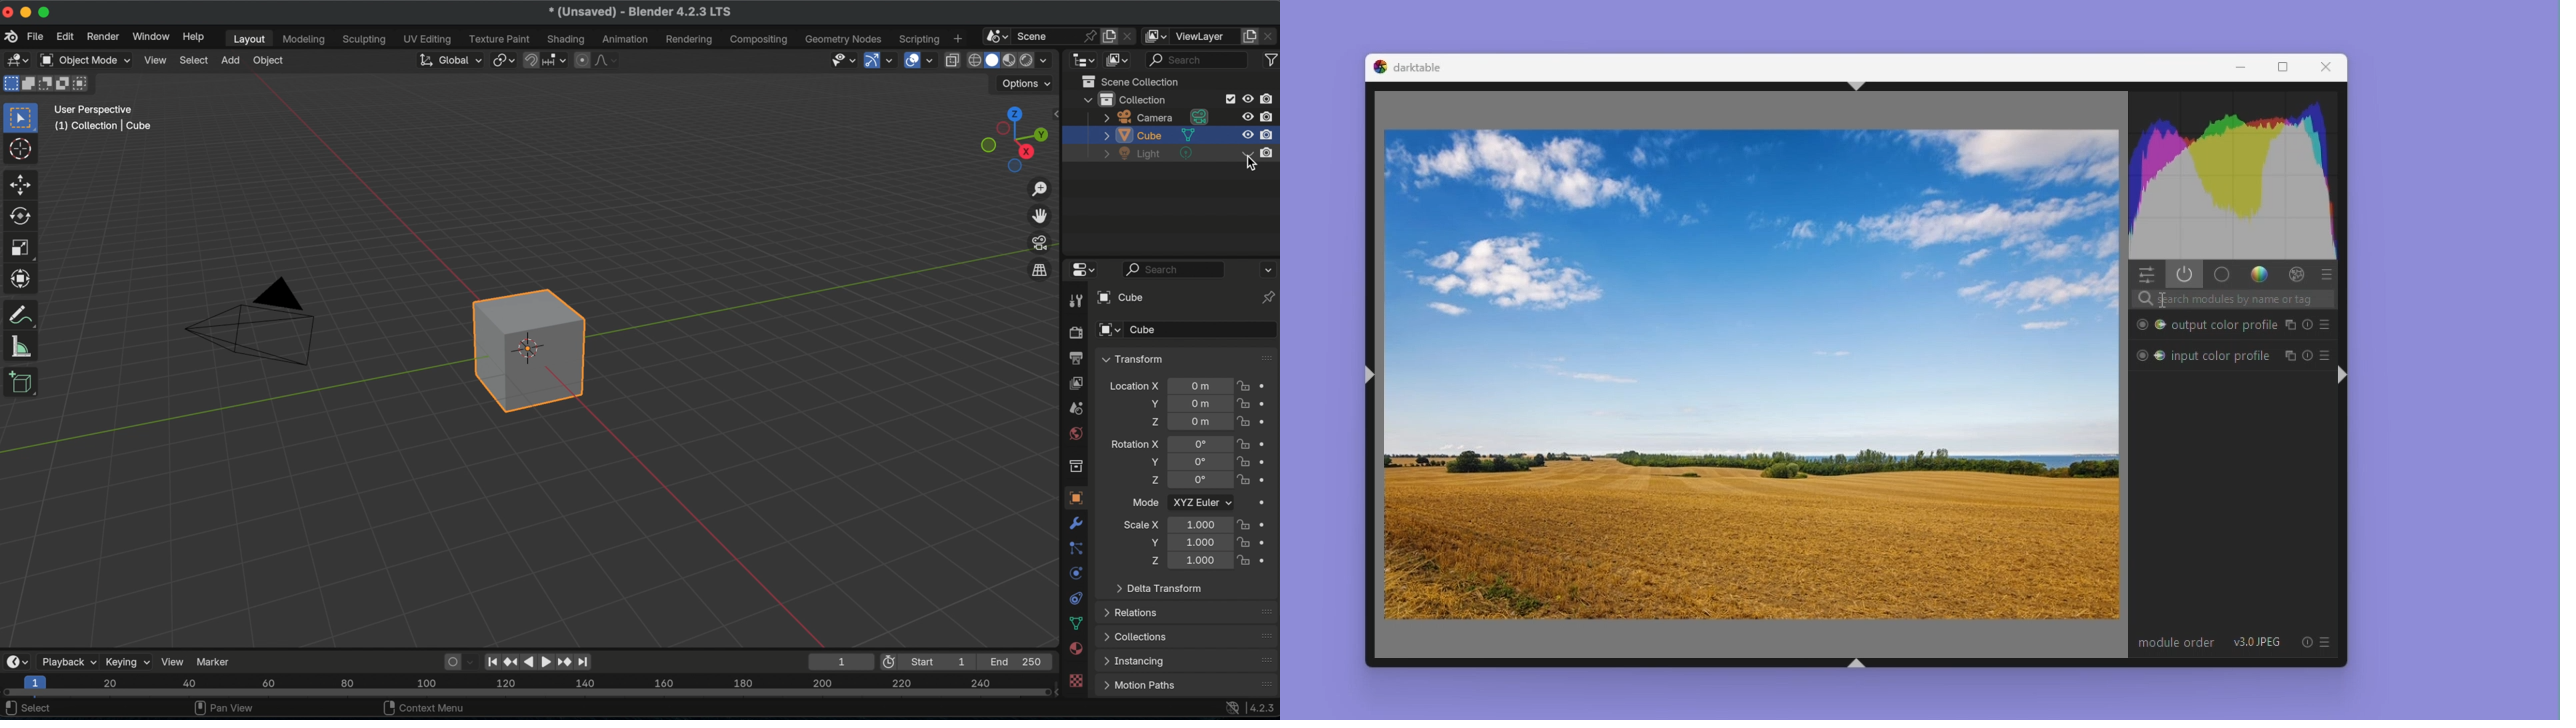 The image size is (2576, 728). What do you see at coordinates (2293, 275) in the screenshot?
I see `effect` at bounding box center [2293, 275].